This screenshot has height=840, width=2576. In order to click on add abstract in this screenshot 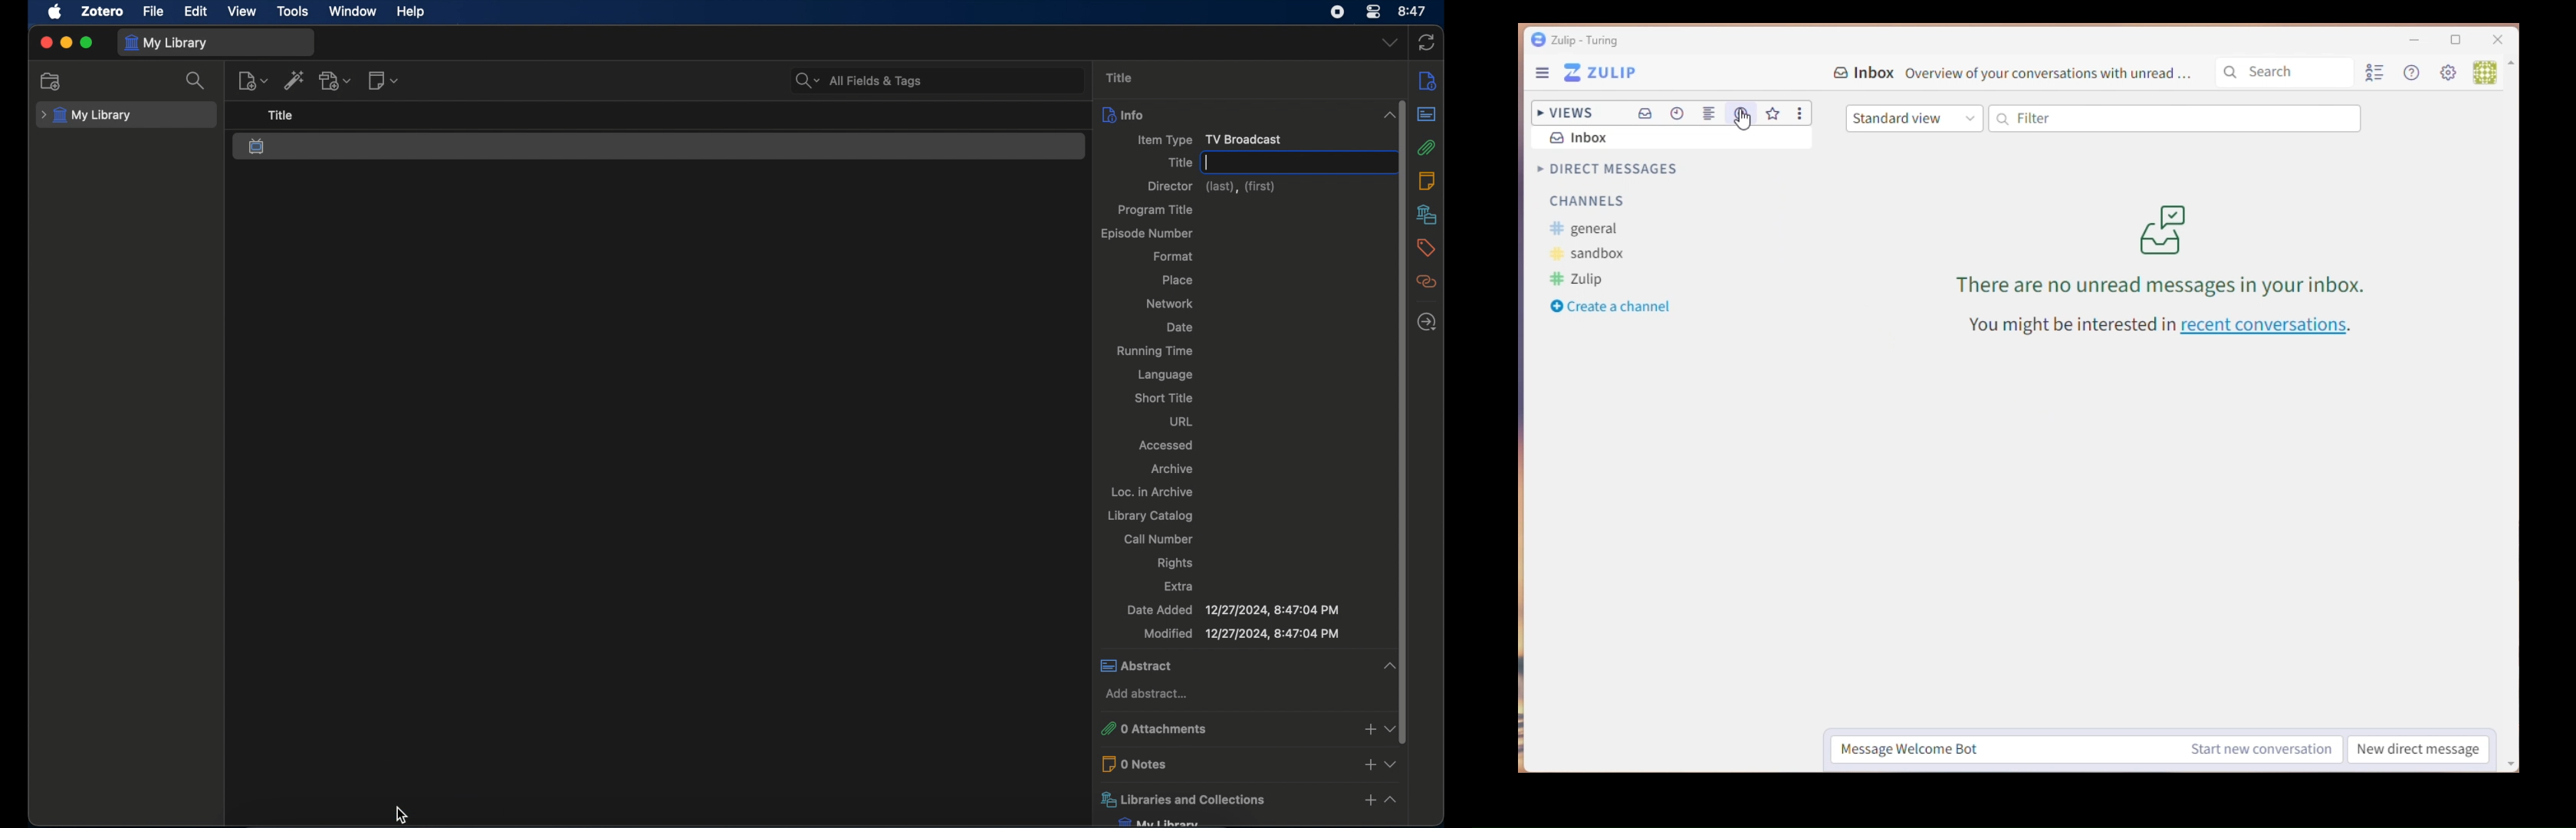, I will do `click(1146, 695)`.